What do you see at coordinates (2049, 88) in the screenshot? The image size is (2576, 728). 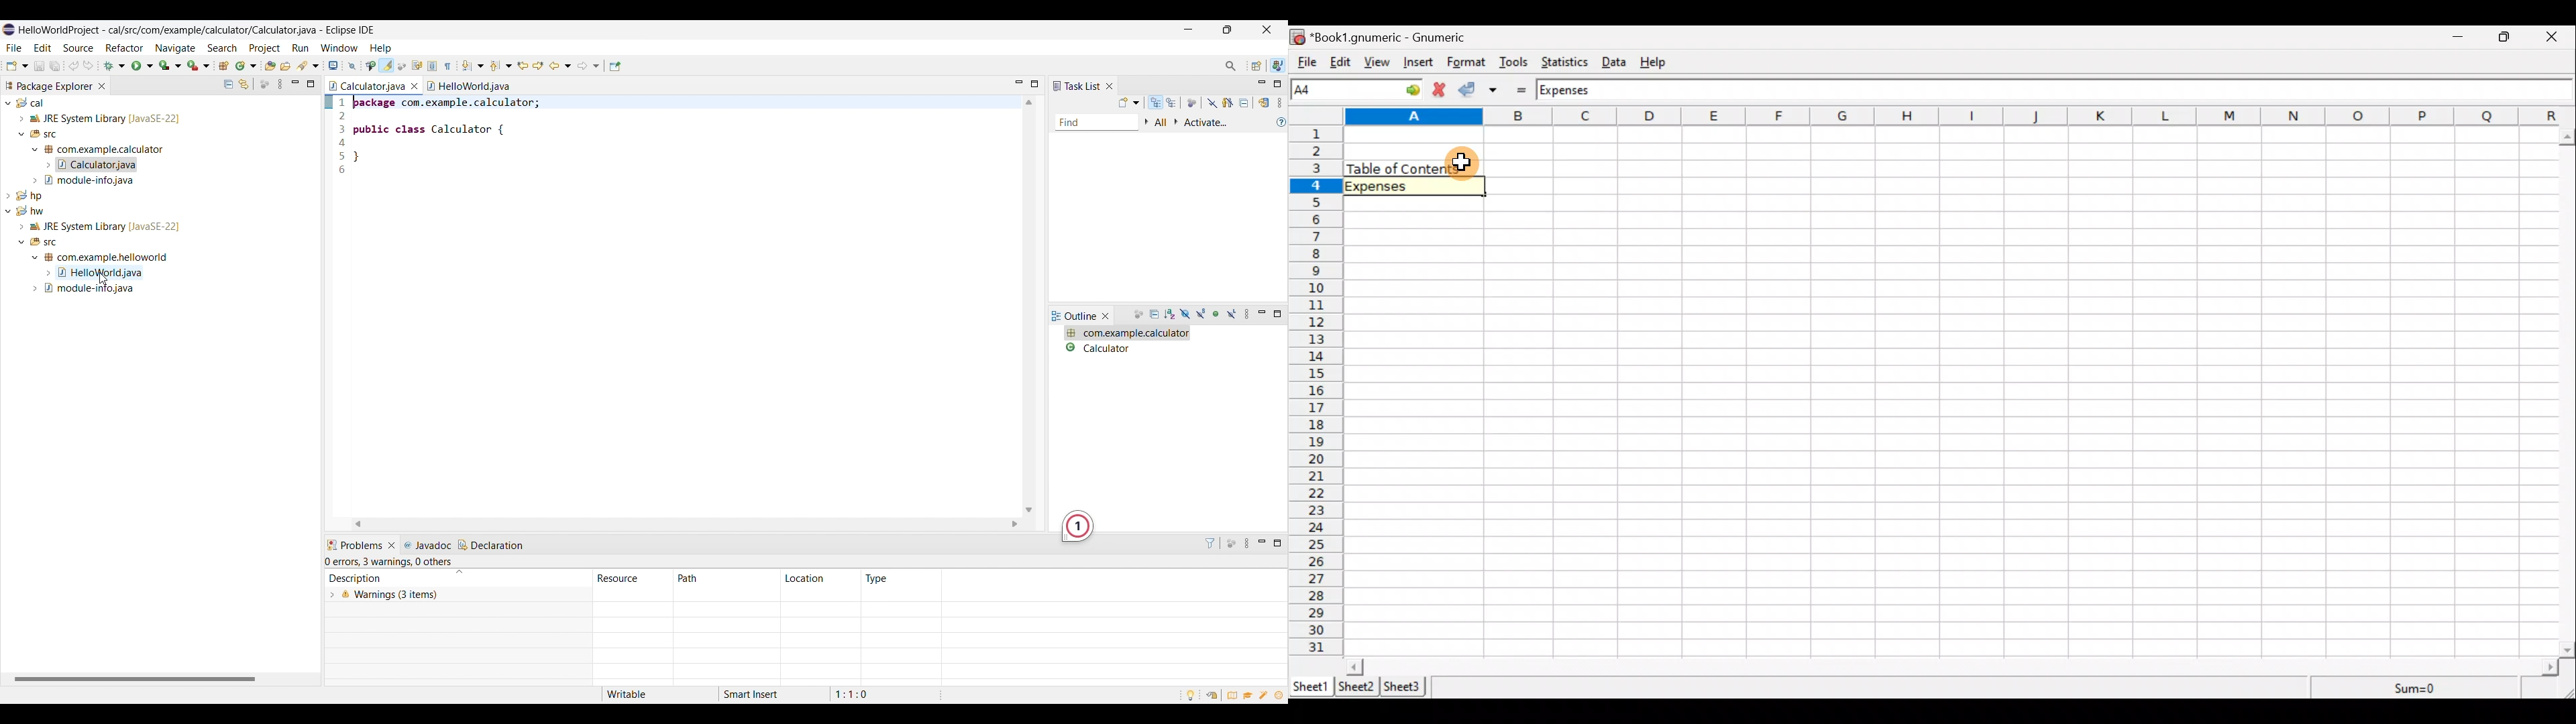 I see `Formula bar` at bounding box center [2049, 88].